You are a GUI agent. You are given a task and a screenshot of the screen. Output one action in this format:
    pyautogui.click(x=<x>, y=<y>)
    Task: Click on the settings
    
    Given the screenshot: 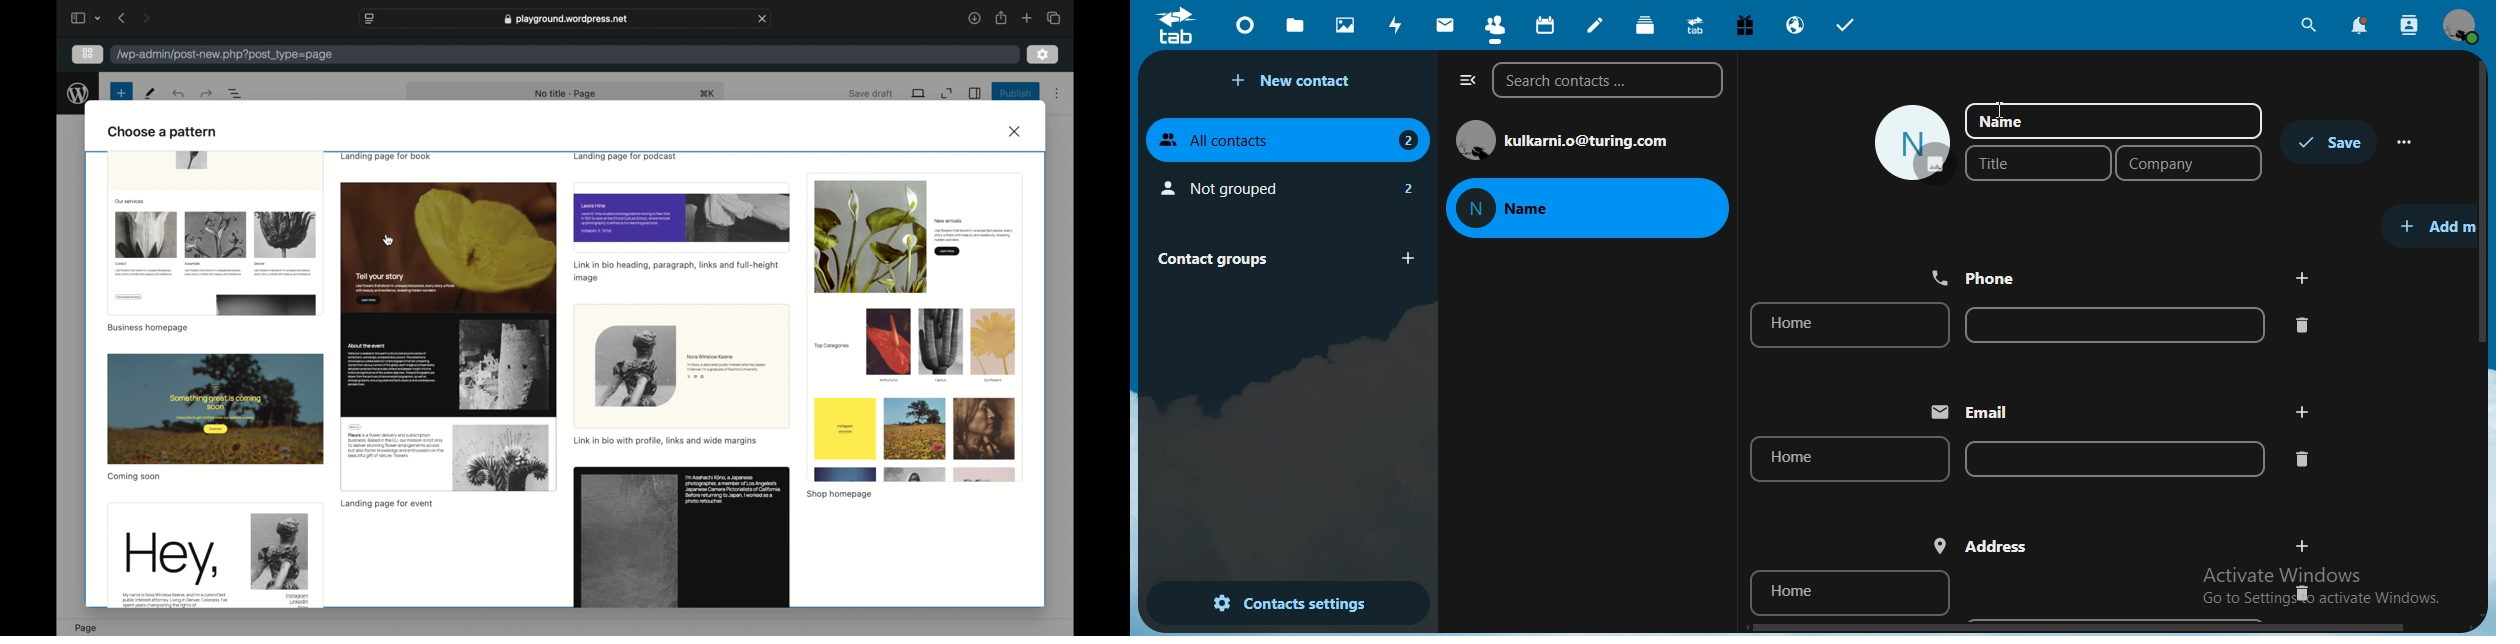 What is the action you would take?
    pyautogui.click(x=1043, y=54)
    